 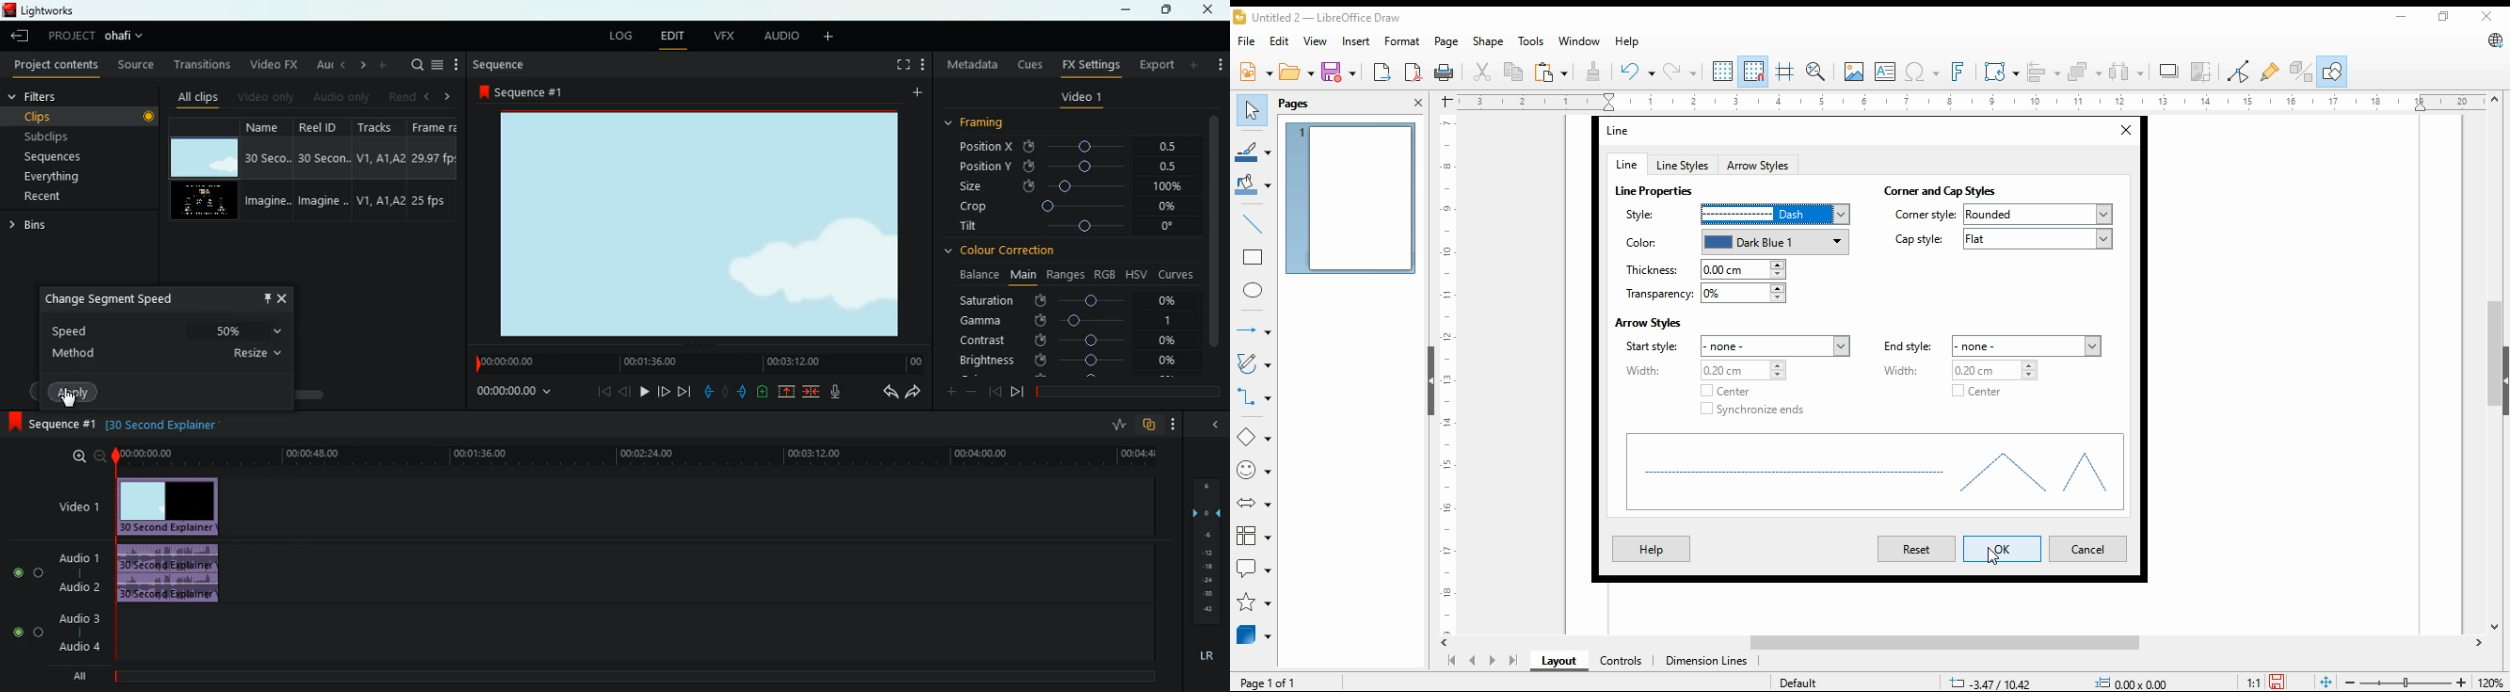 I want to click on vfx, so click(x=722, y=36).